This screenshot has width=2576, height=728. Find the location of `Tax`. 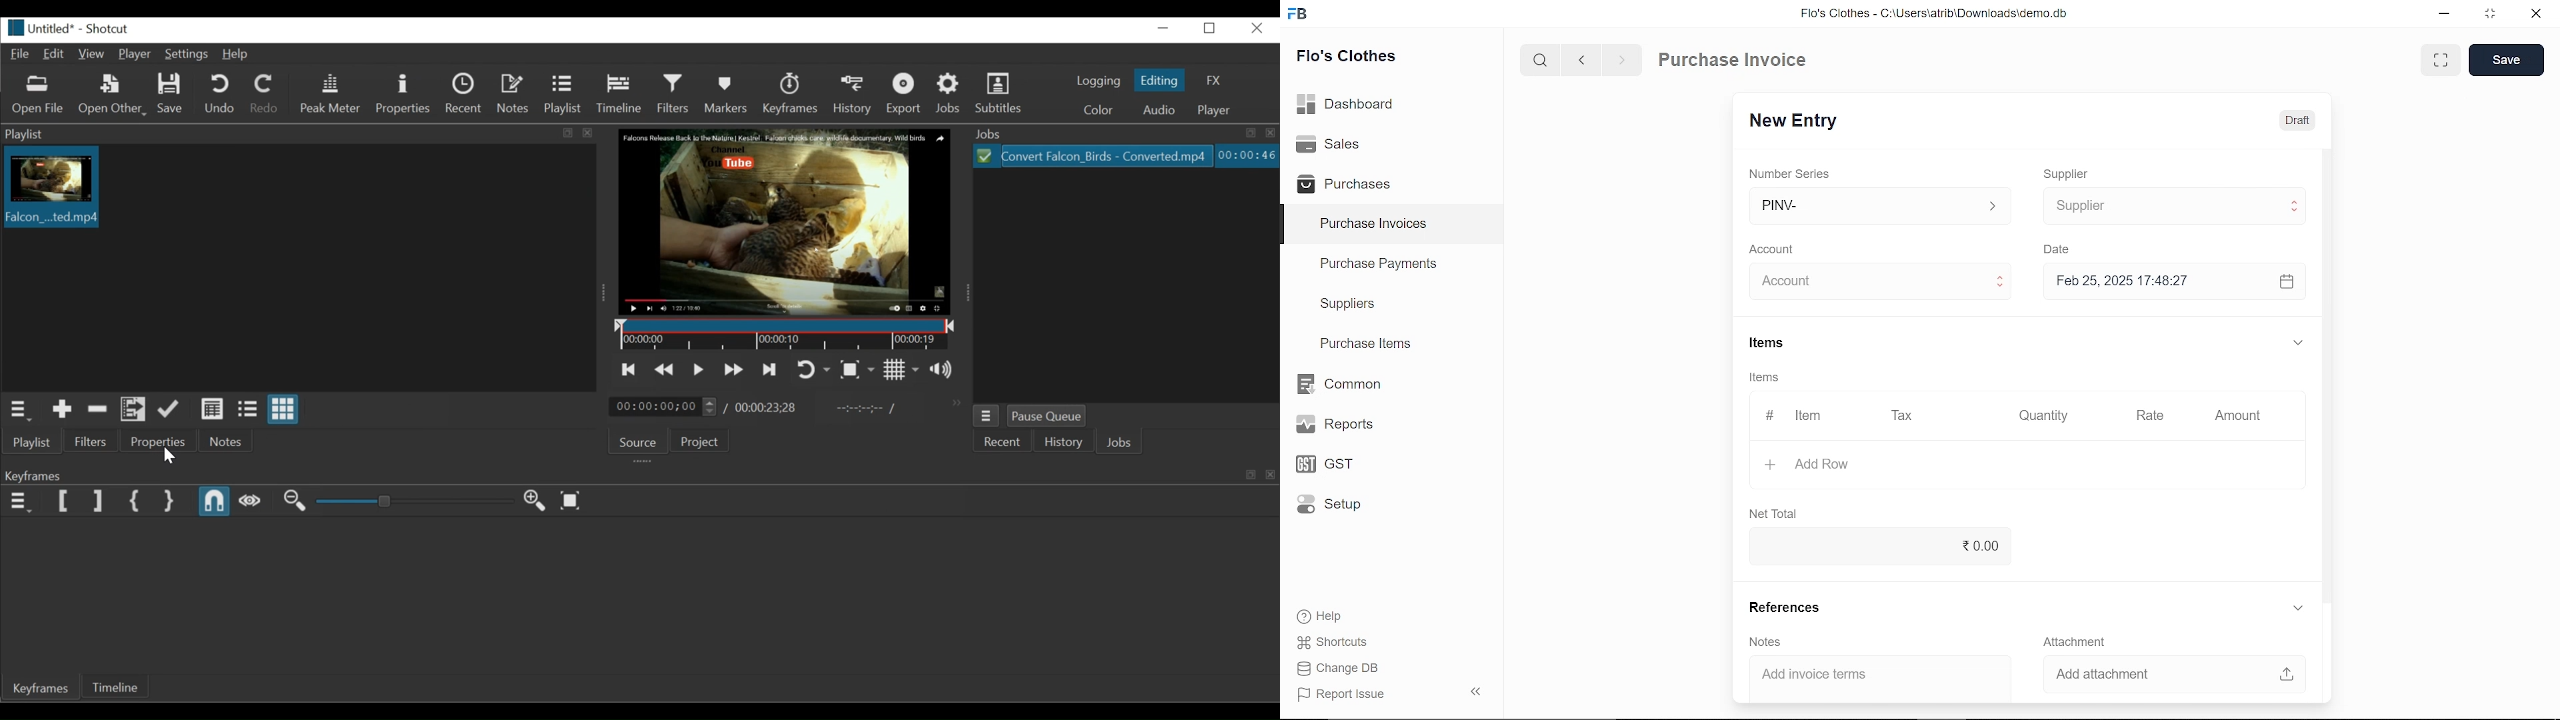

Tax is located at coordinates (1906, 416).